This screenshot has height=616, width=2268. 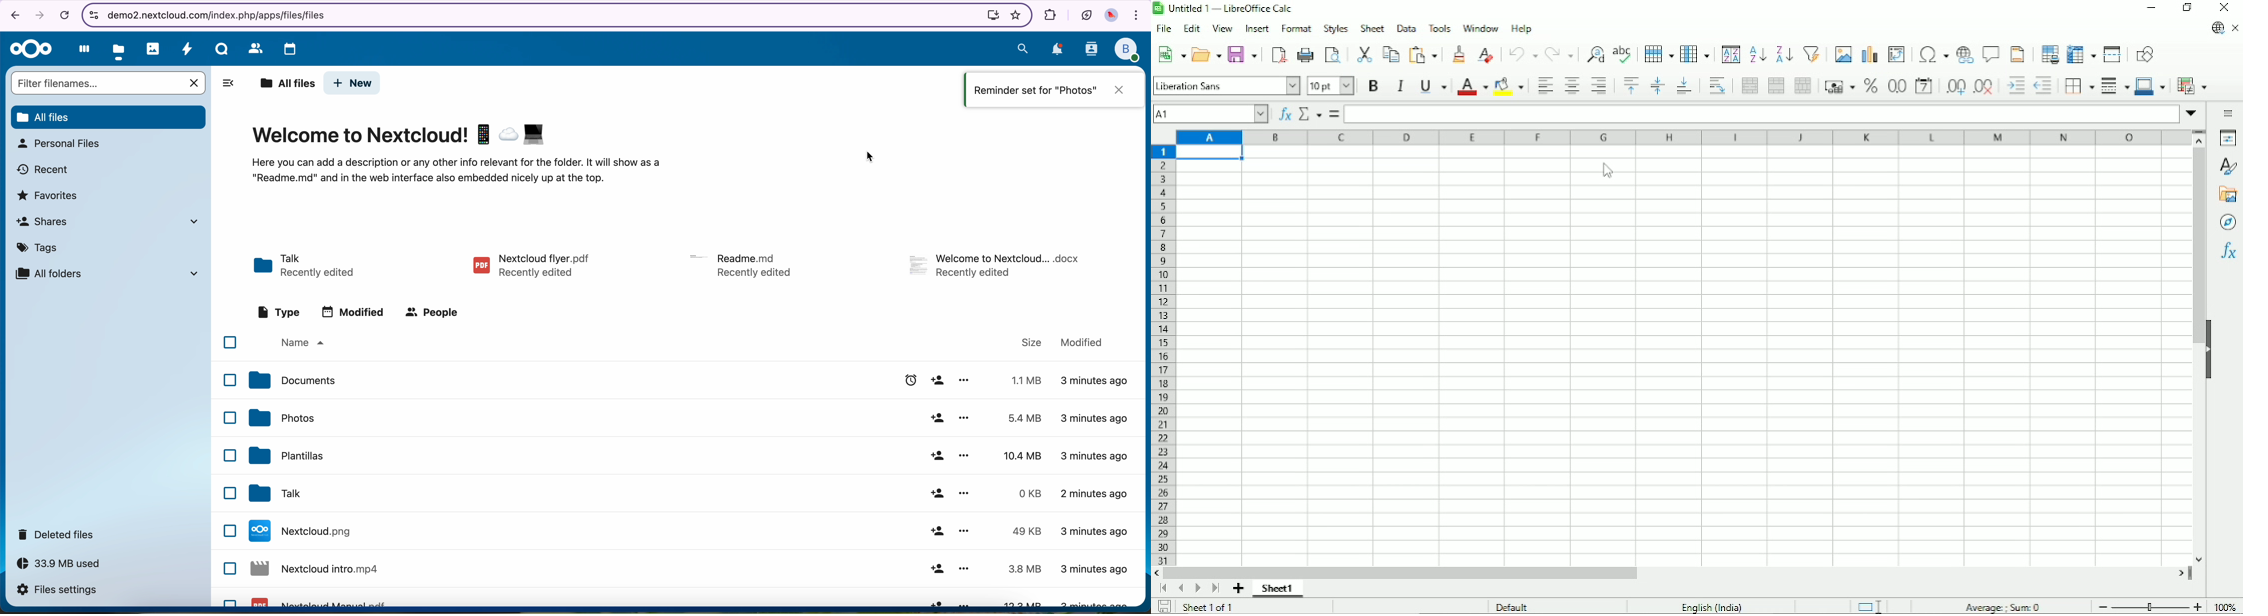 I want to click on modified, so click(x=353, y=311).